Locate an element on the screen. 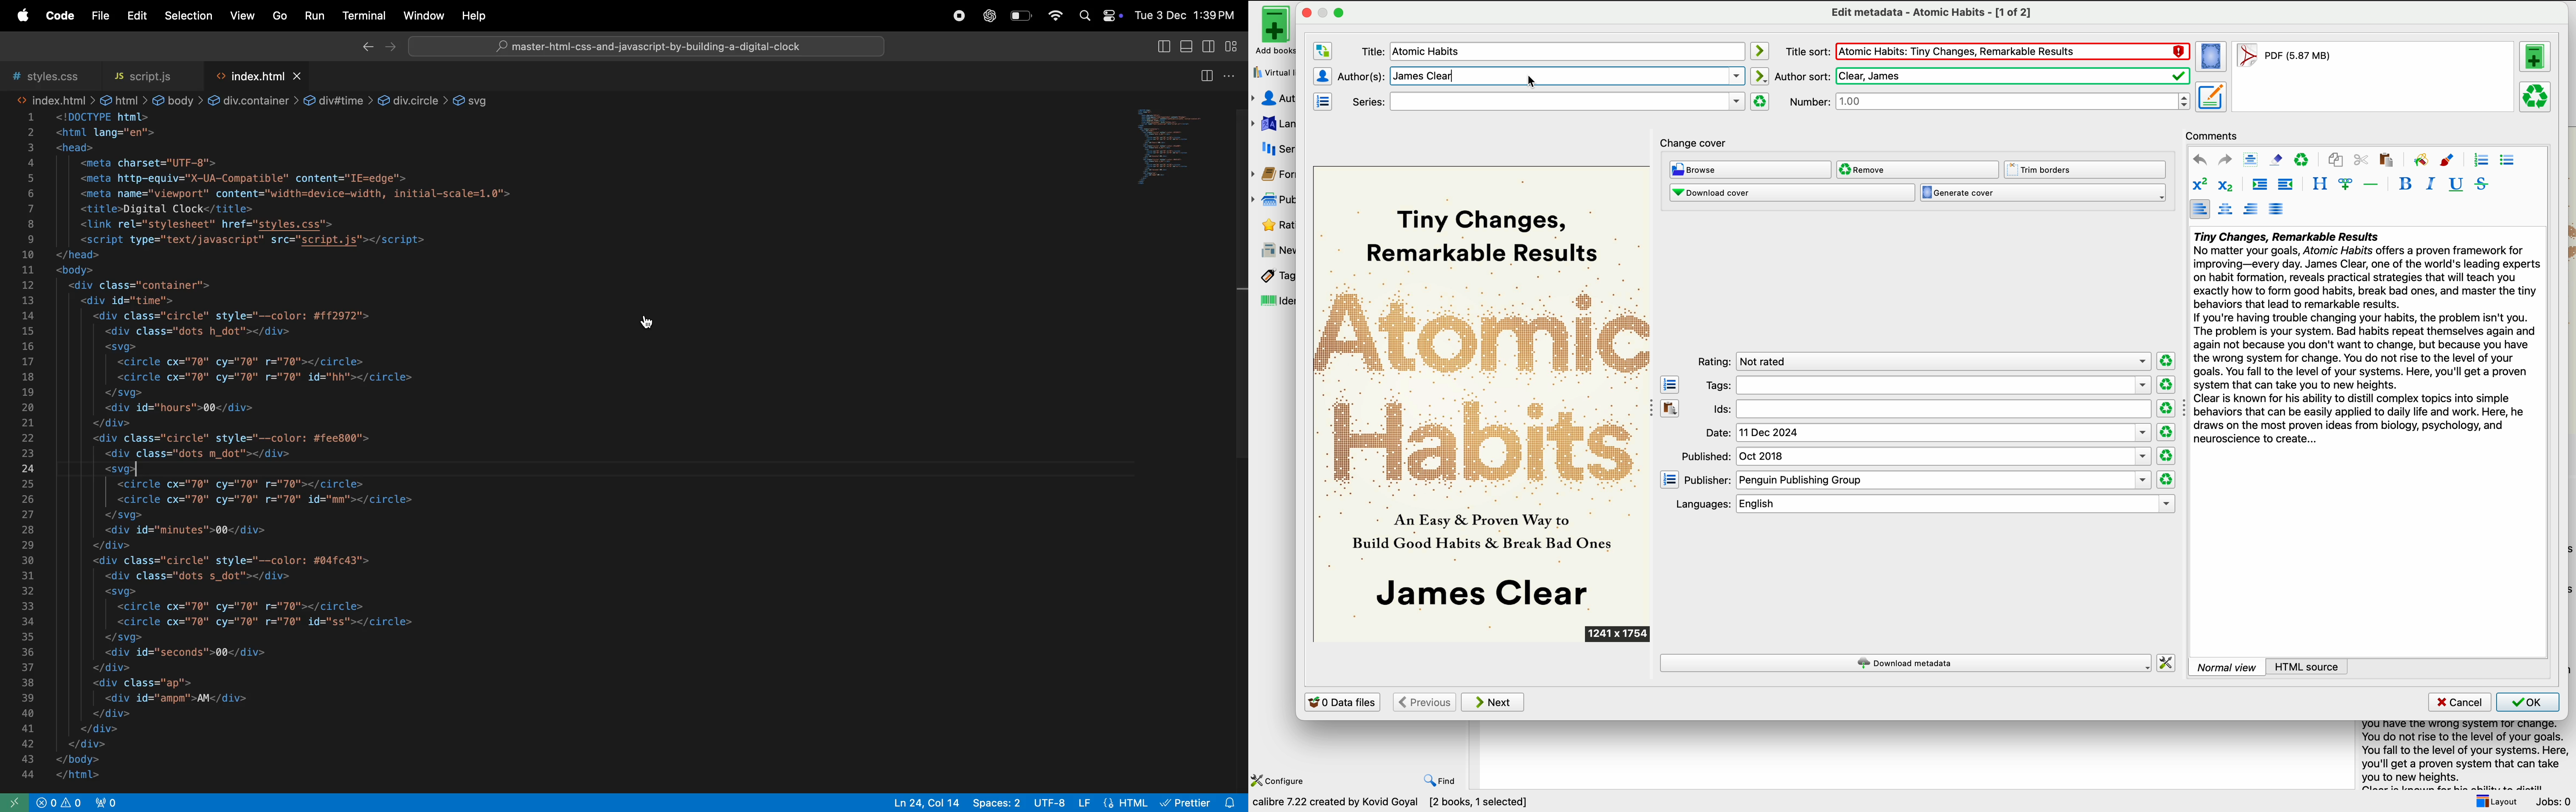  layout is located at coordinates (2496, 801).